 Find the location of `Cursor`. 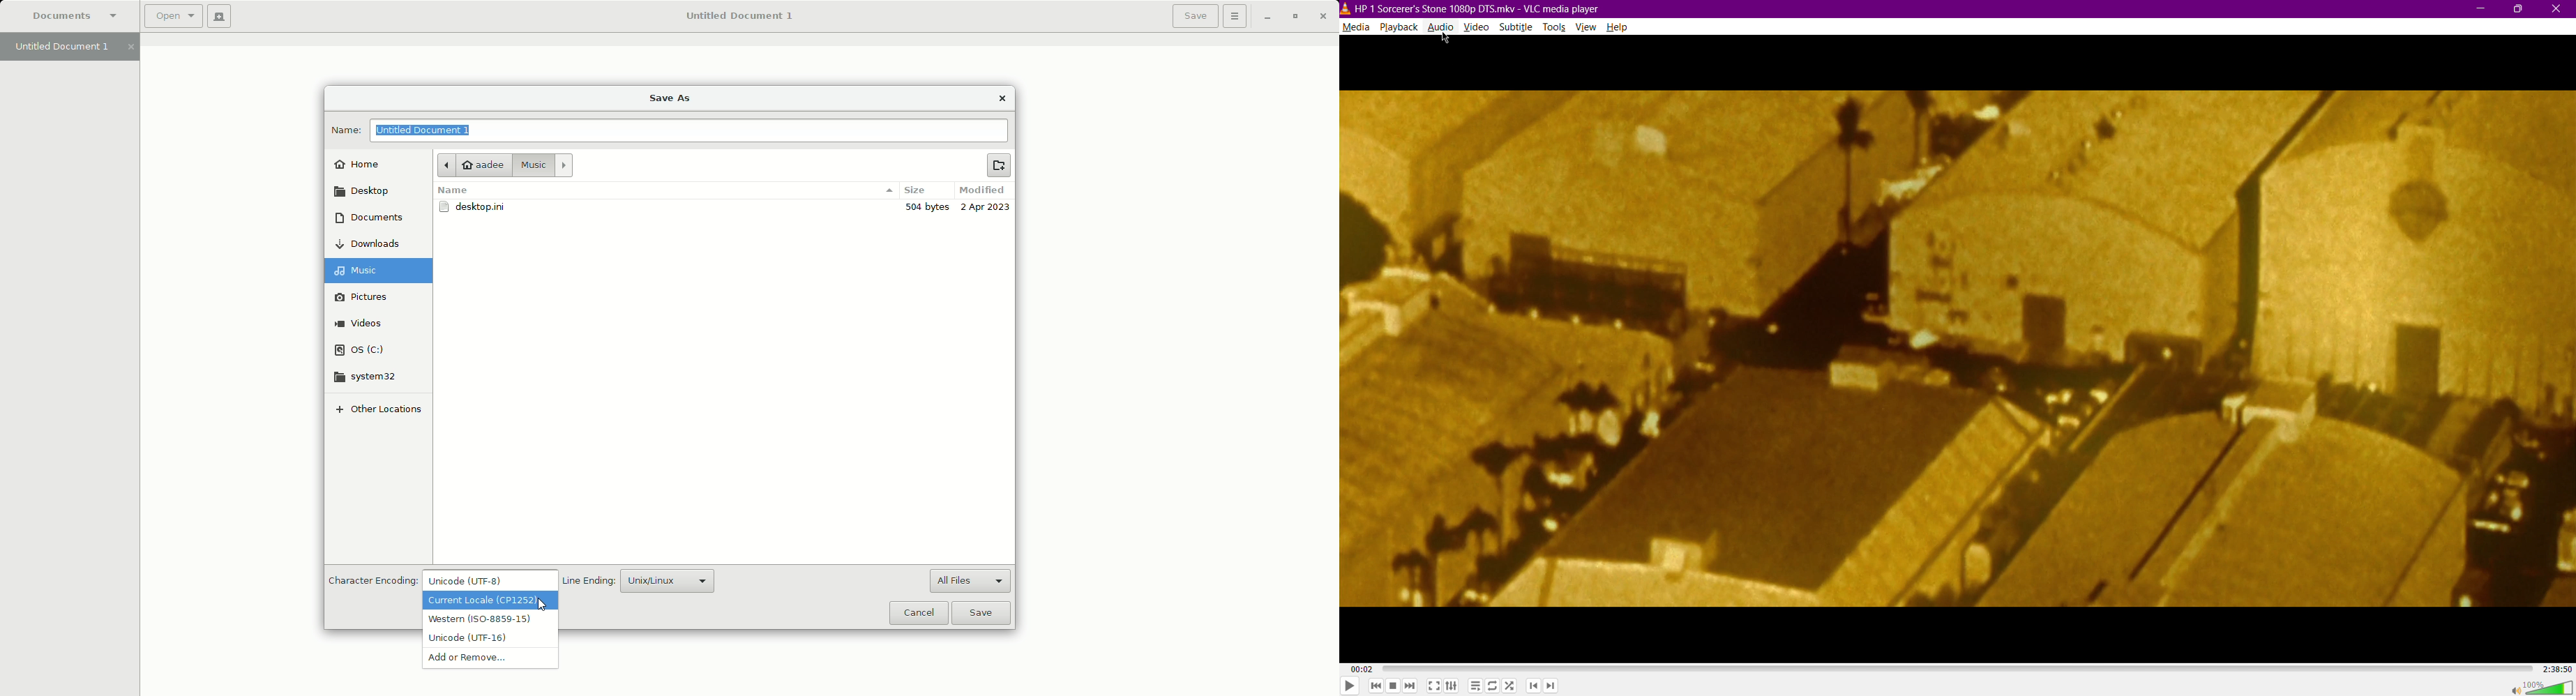

Cursor is located at coordinates (1446, 37).